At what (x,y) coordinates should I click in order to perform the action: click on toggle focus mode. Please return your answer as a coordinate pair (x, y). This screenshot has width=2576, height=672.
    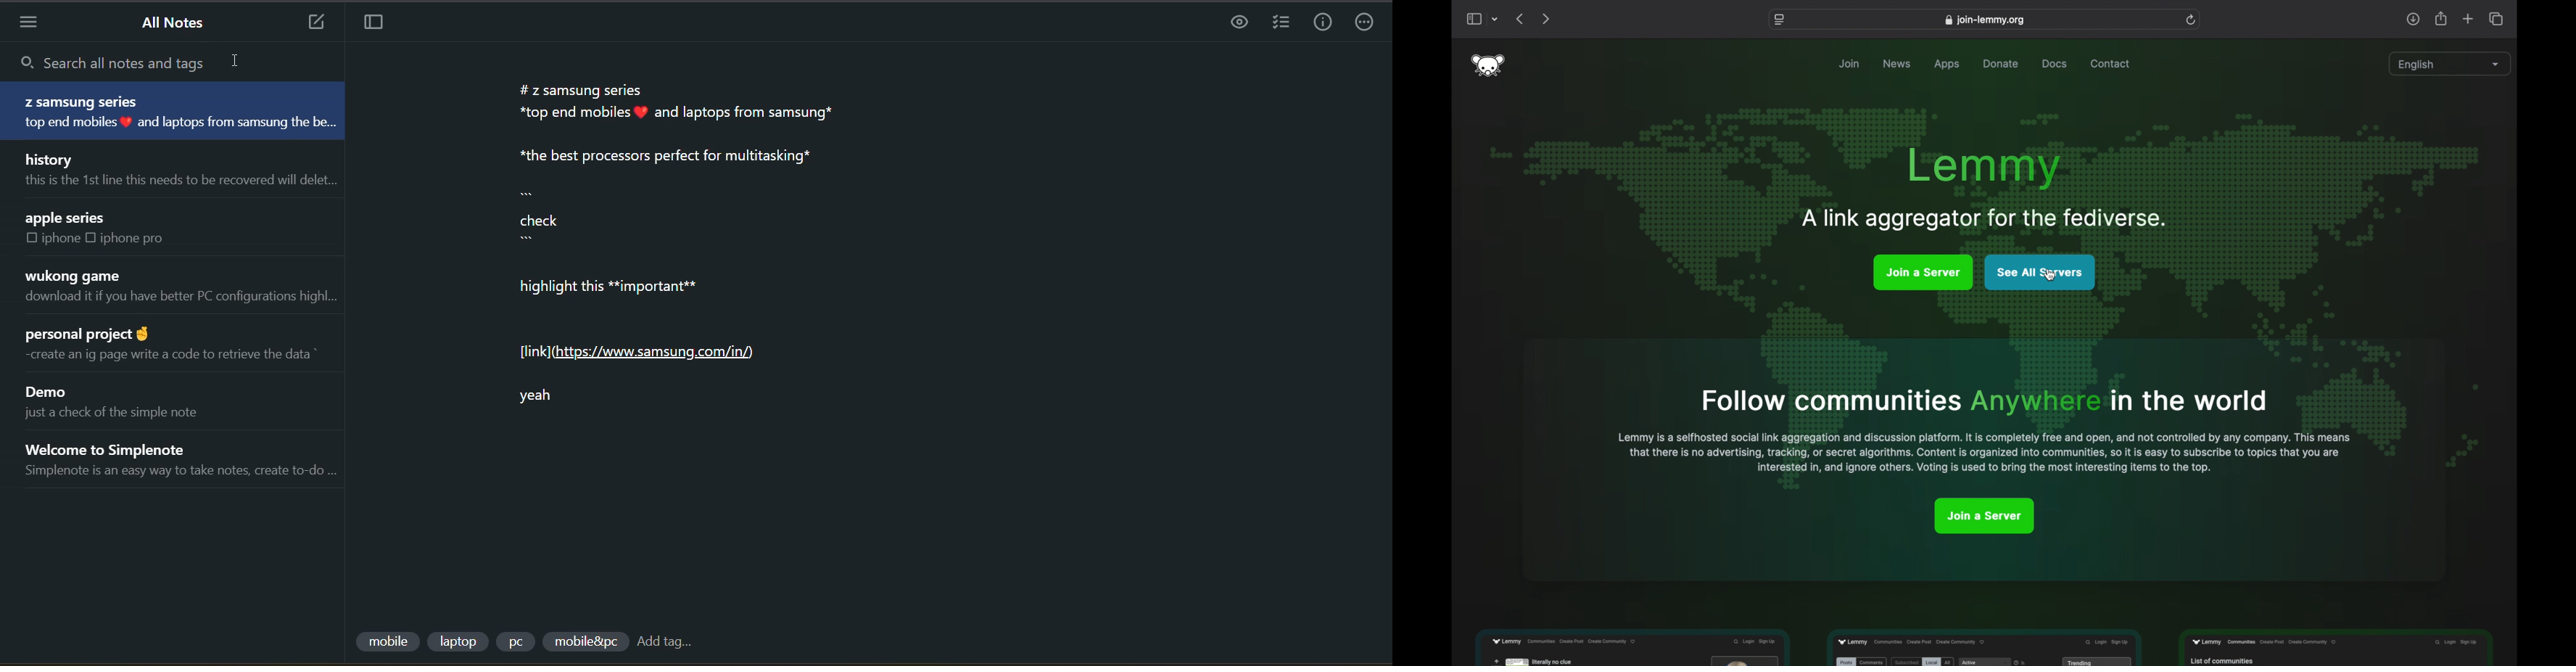
    Looking at the image, I should click on (379, 25).